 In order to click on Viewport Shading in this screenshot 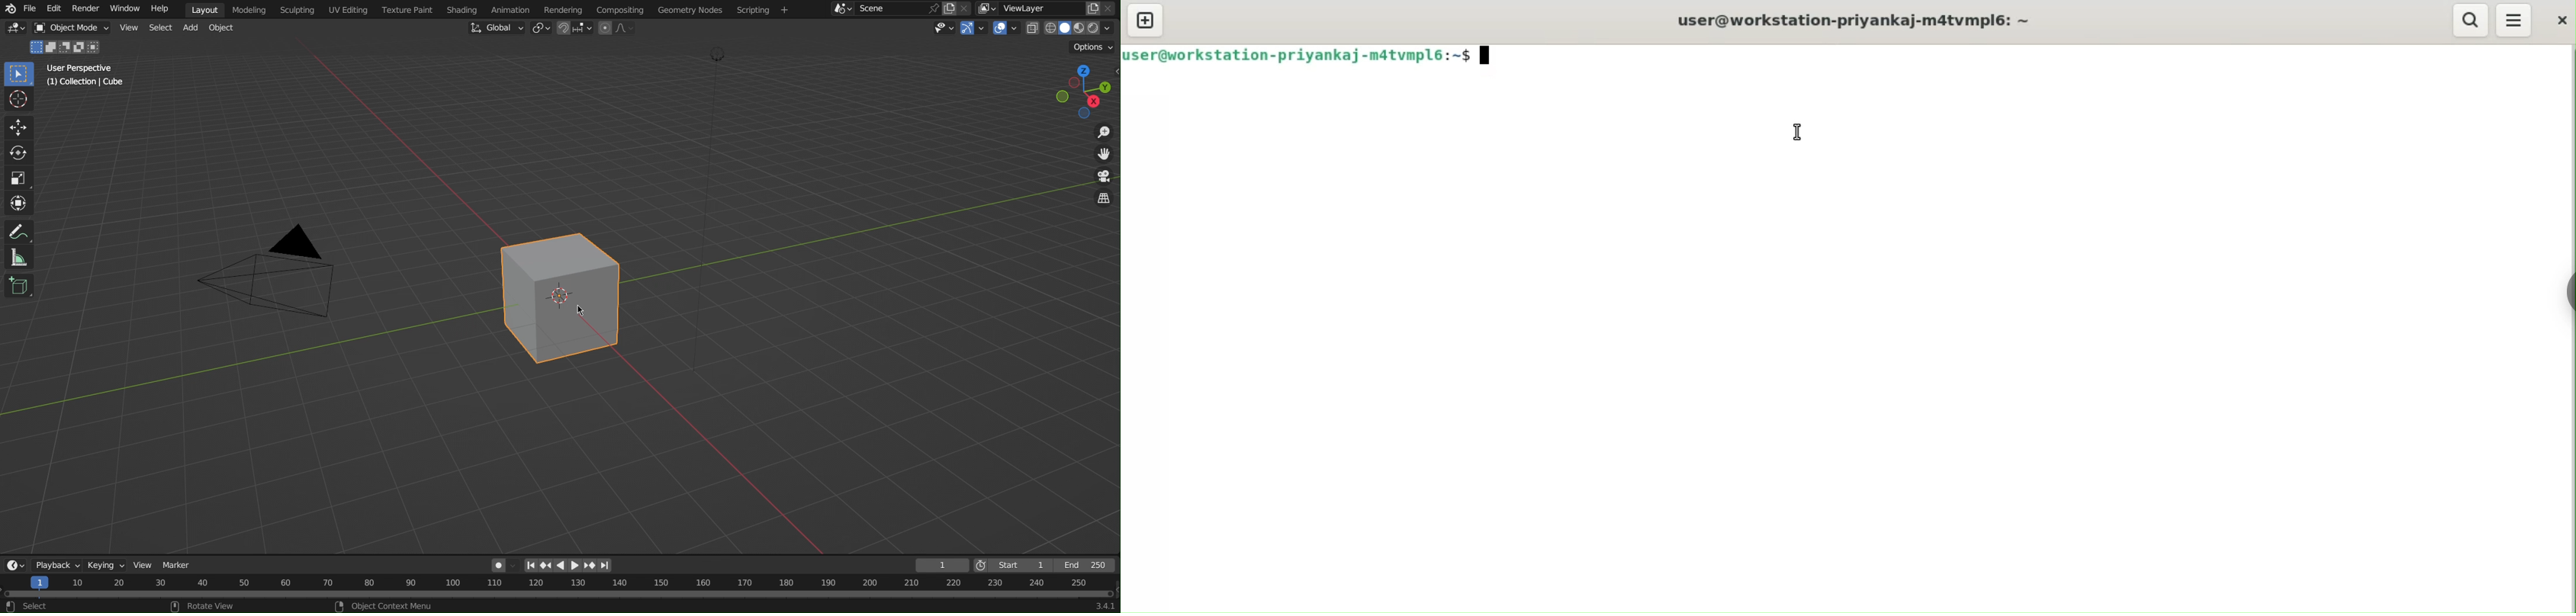, I will do `click(1078, 27)`.